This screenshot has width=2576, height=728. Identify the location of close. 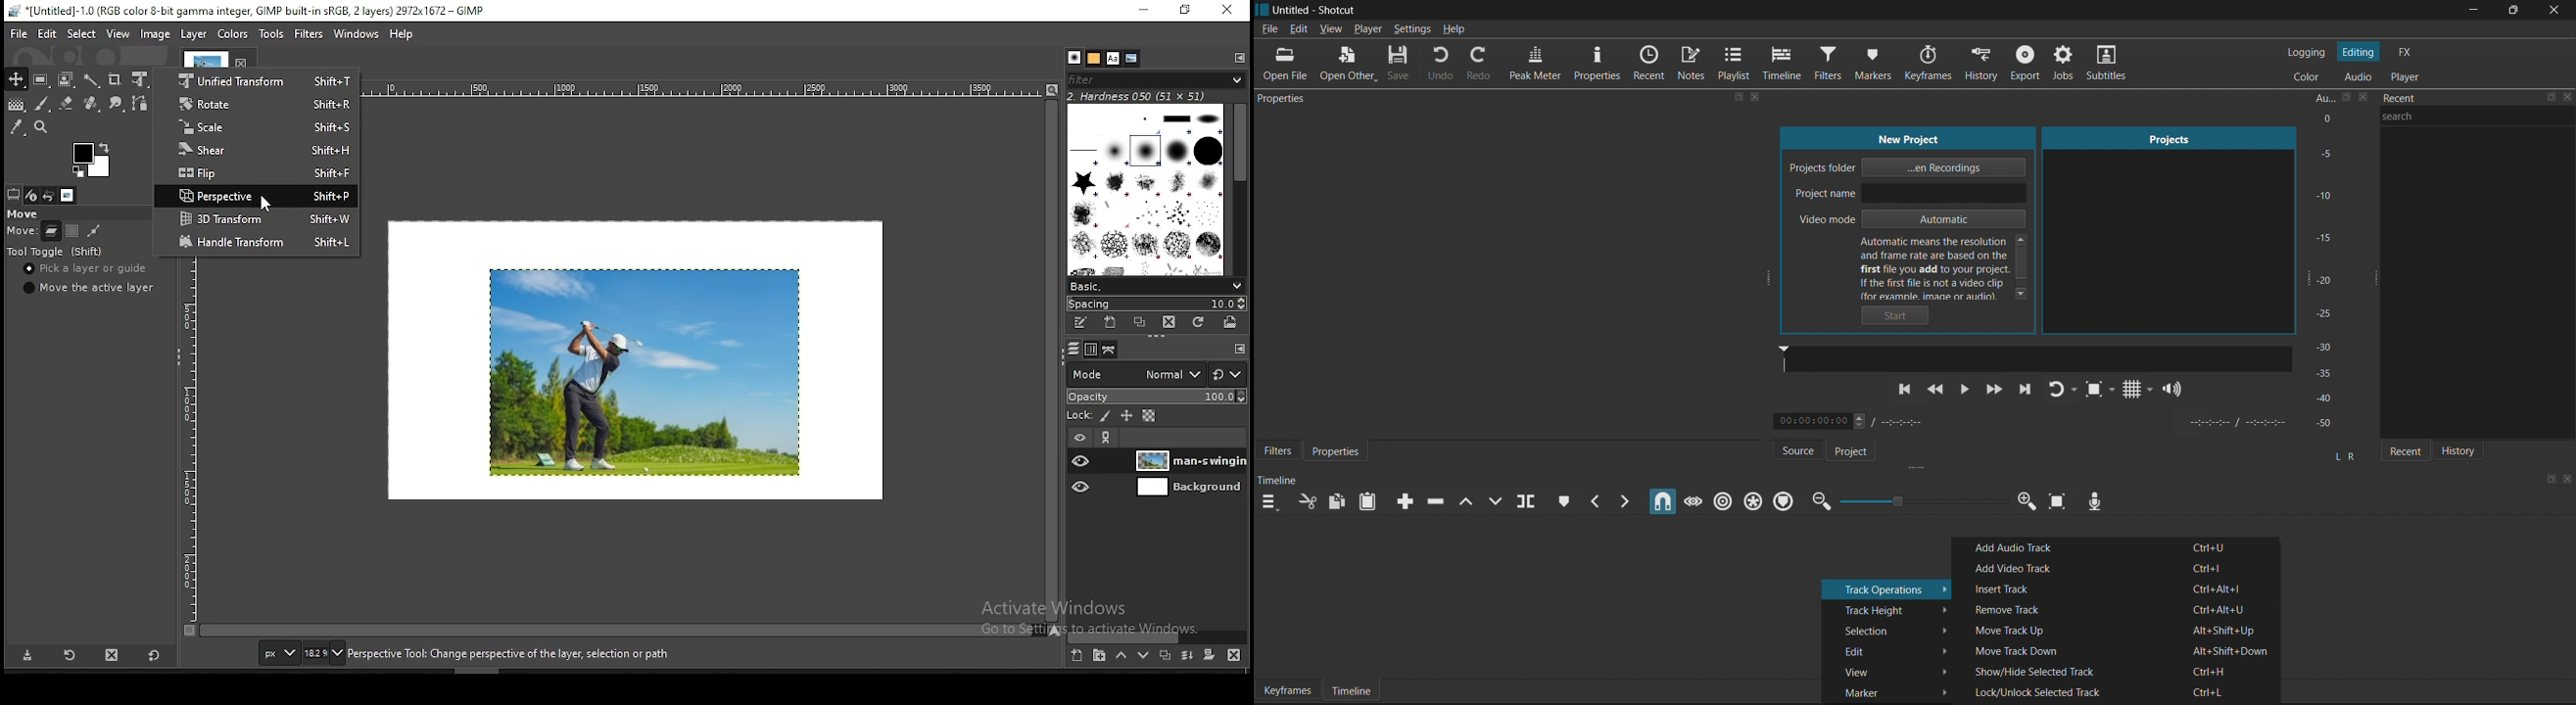
(2568, 100).